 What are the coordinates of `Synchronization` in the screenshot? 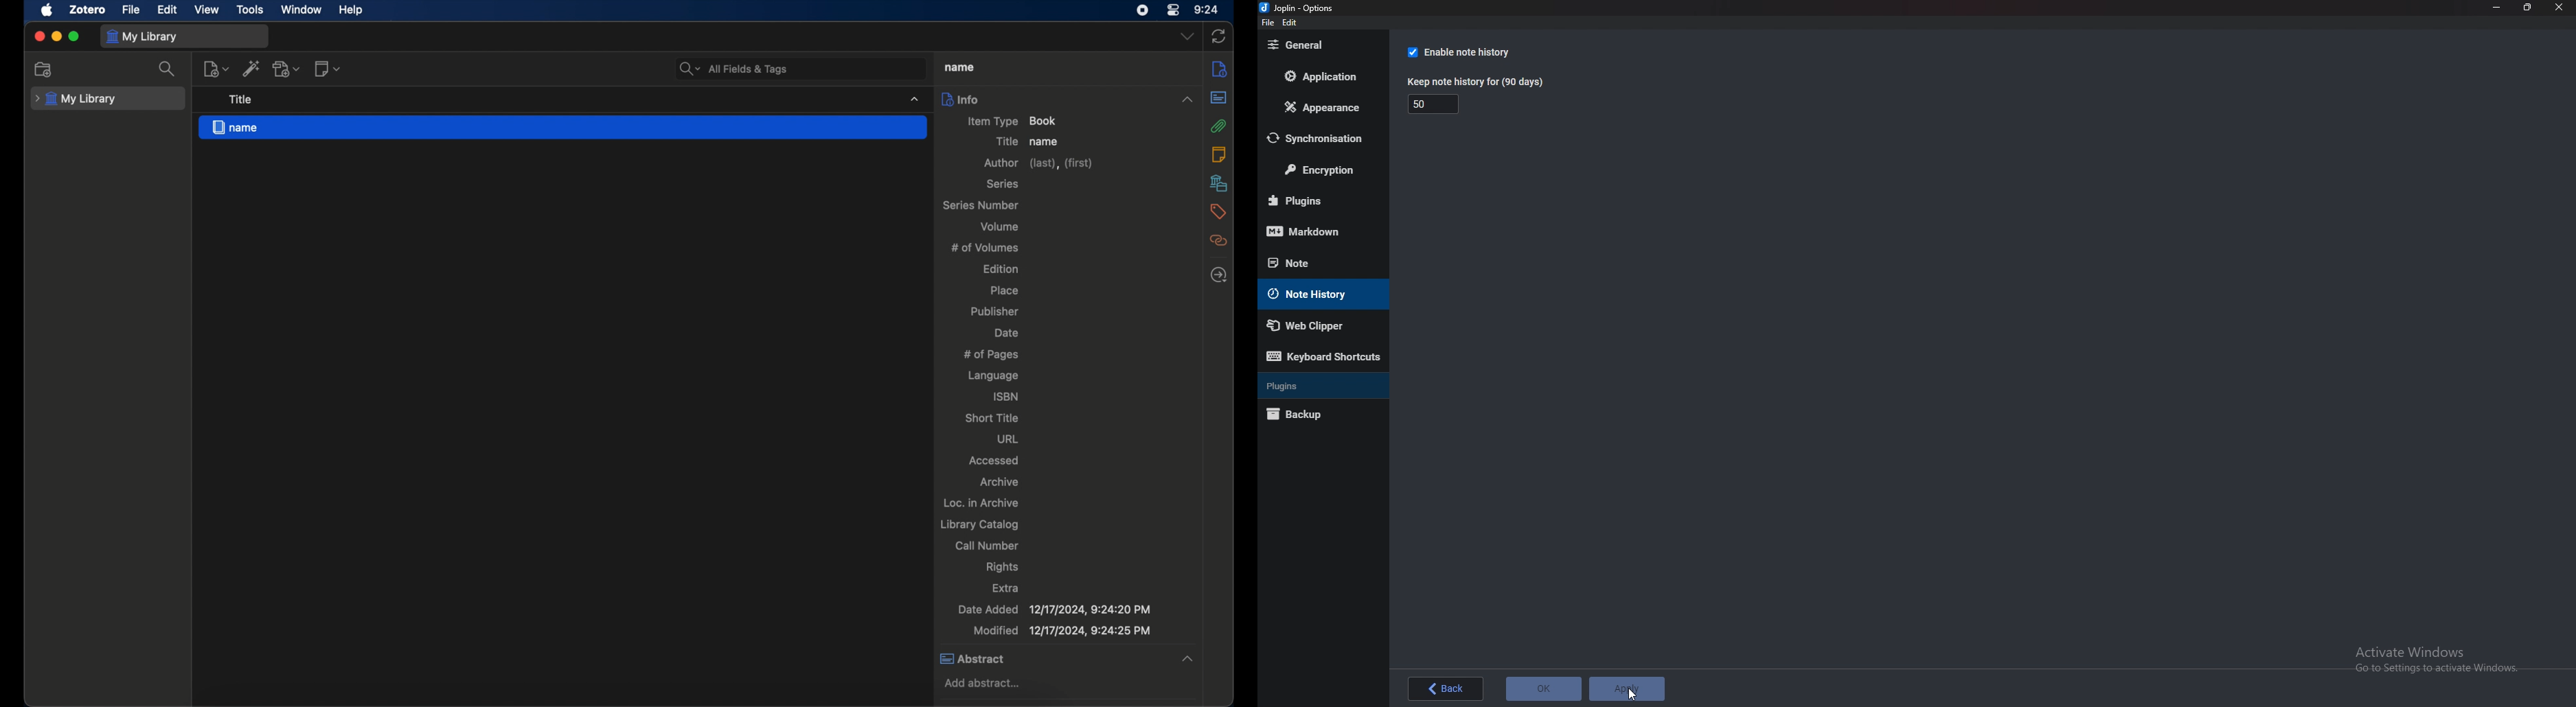 It's located at (1321, 139).